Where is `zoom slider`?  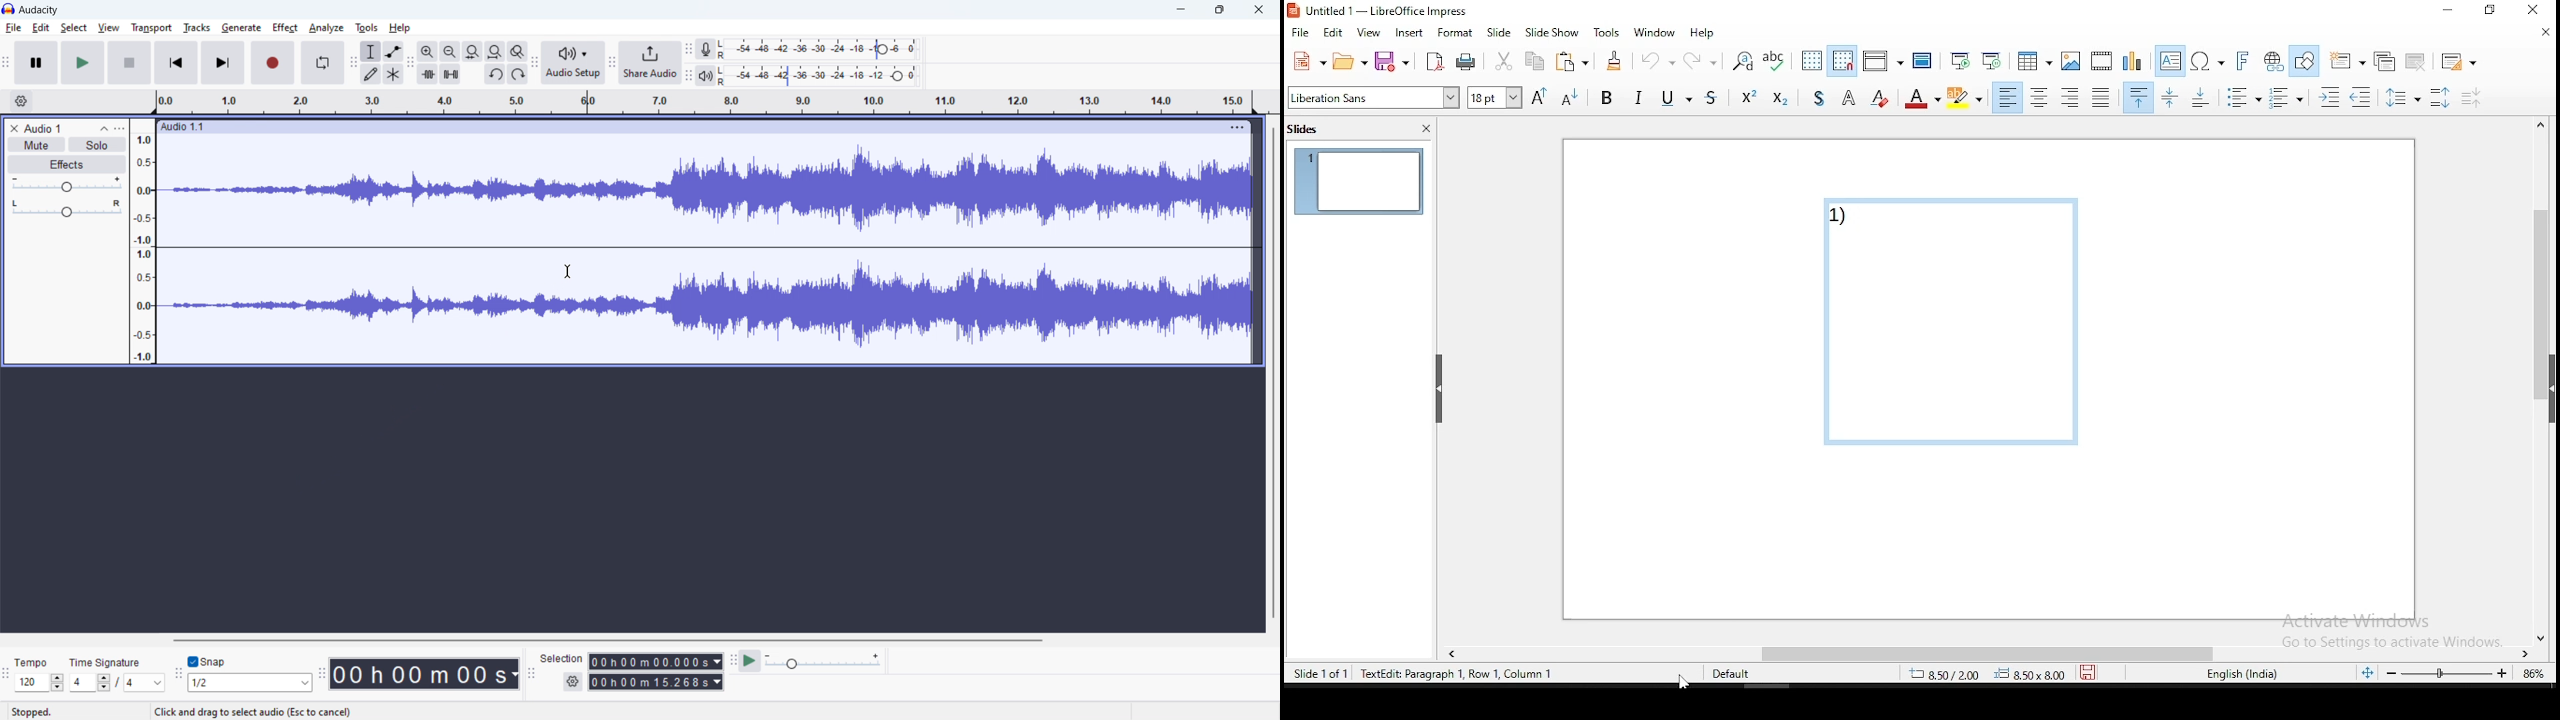
zoom slider is located at coordinates (2447, 673).